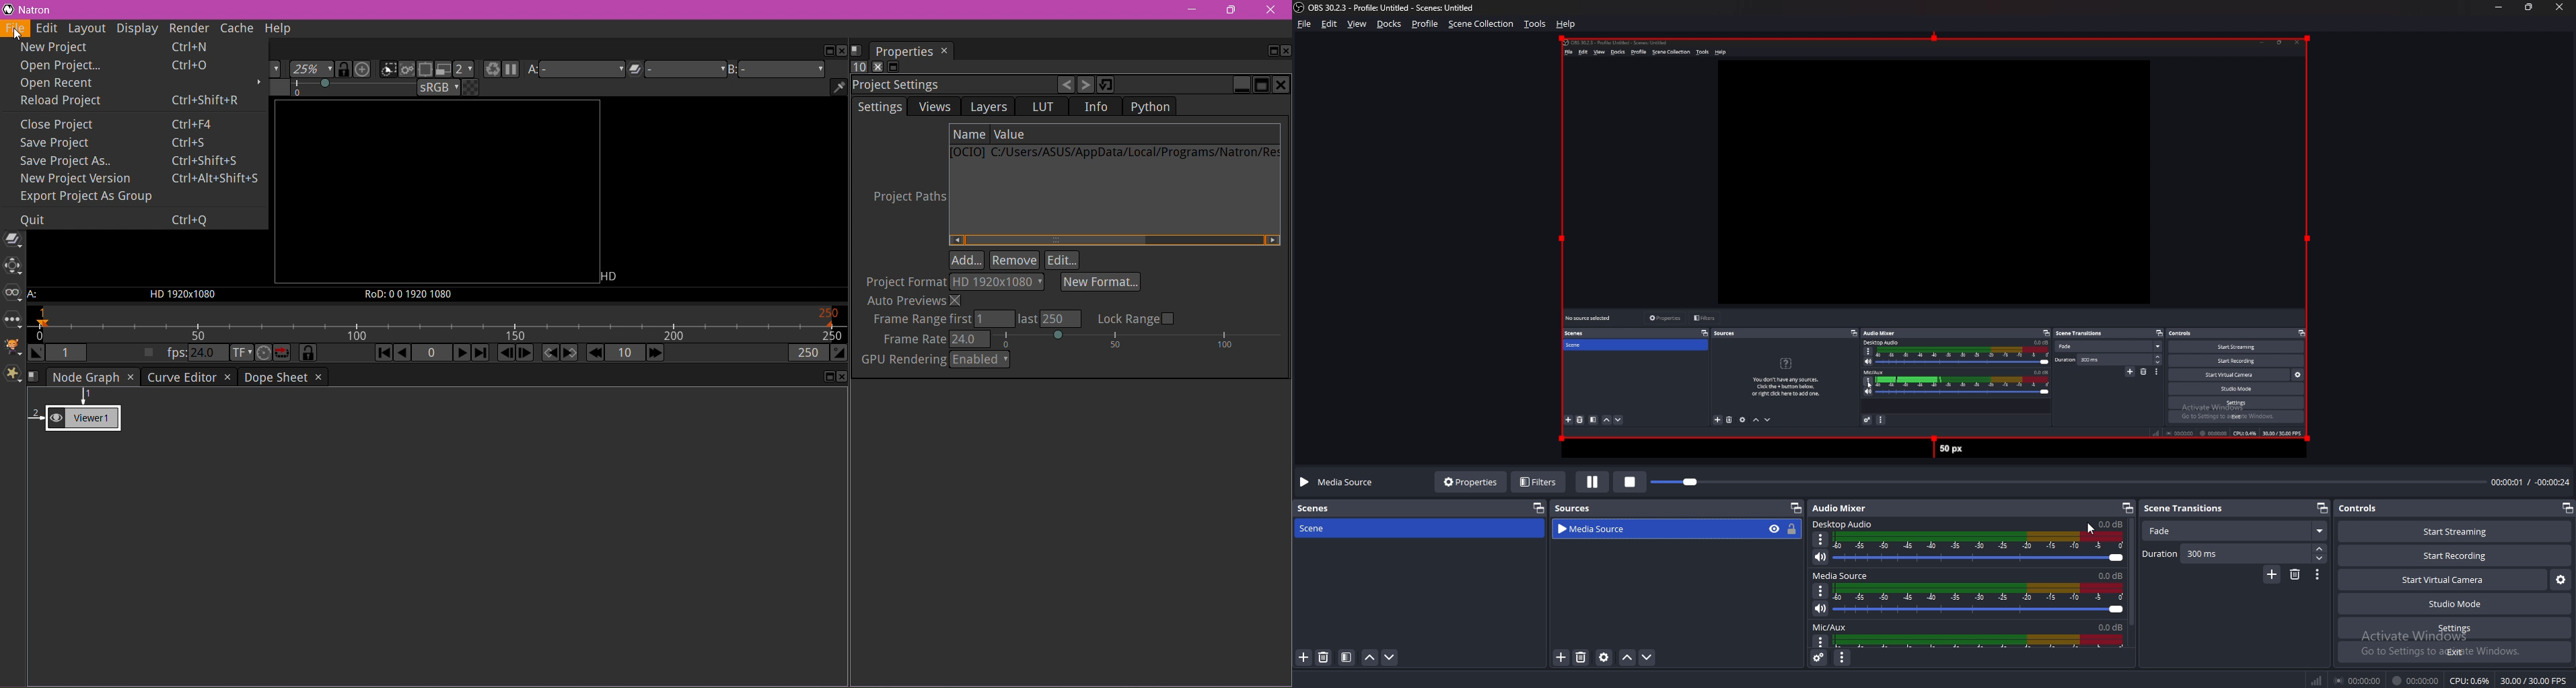 The height and width of the screenshot is (700, 2576). I want to click on Sources settings, so click(1605, 657).